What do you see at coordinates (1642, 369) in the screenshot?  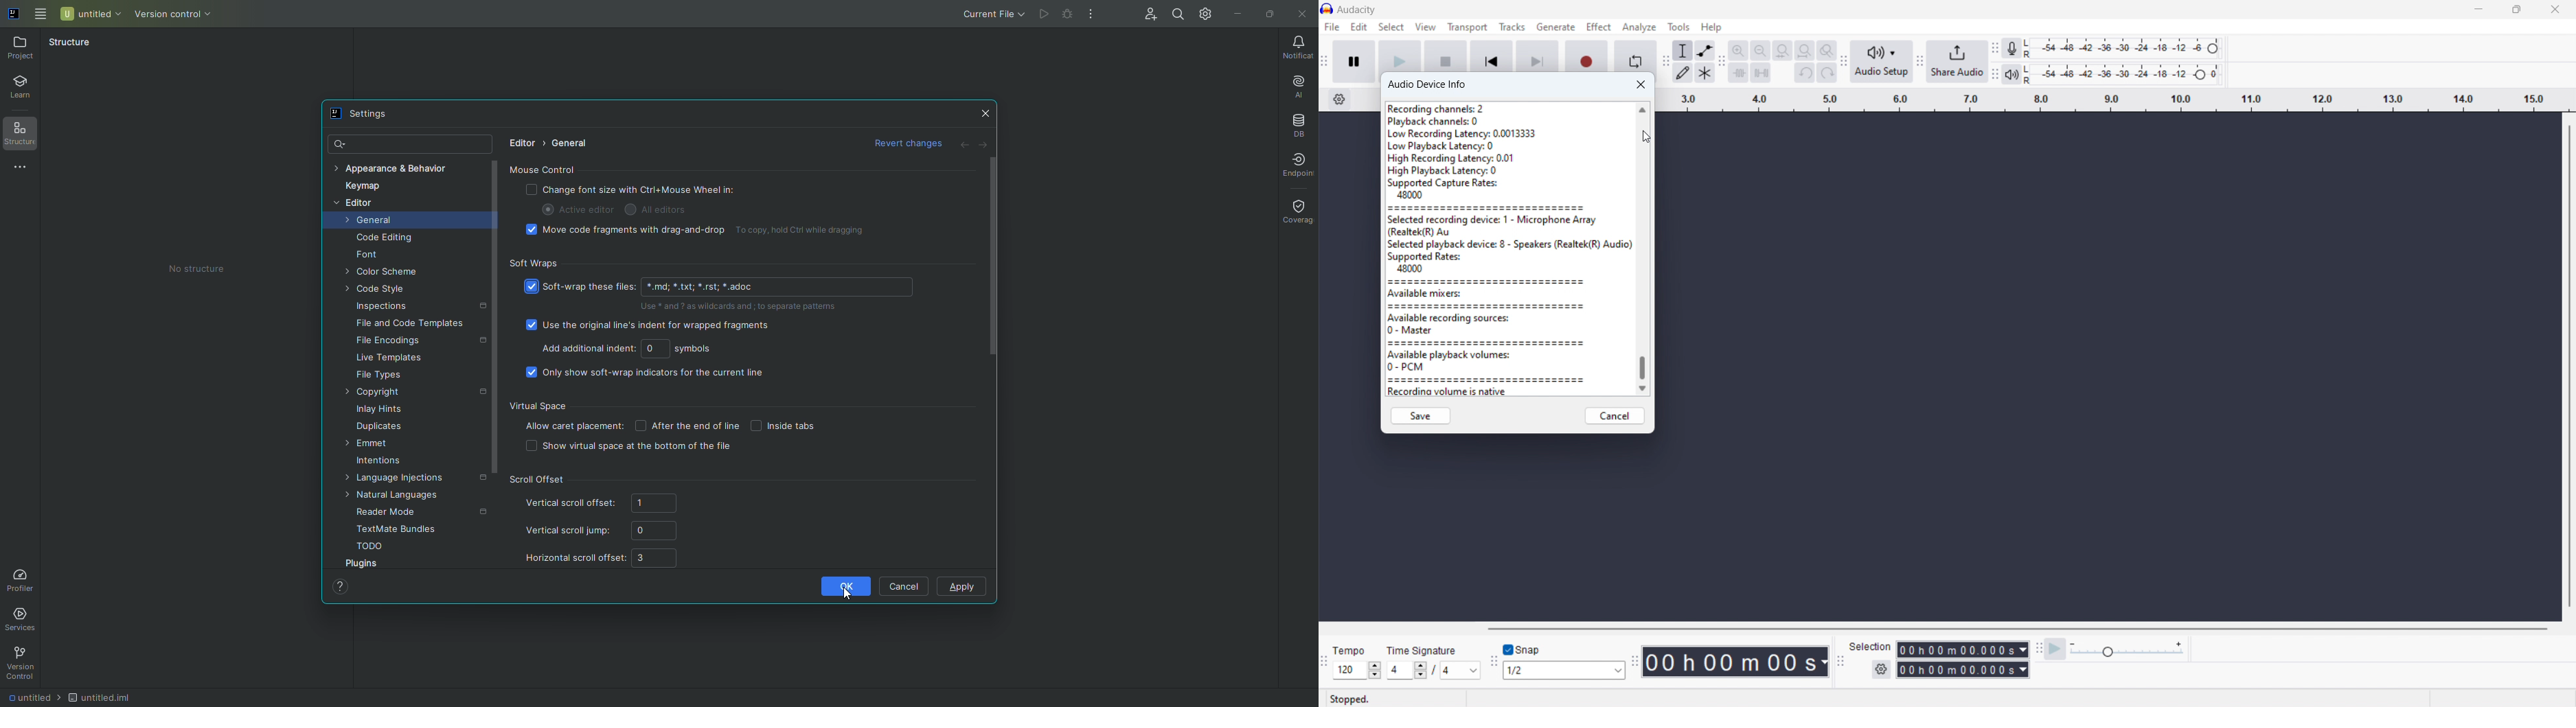 I see `scrollbar` at bounding box center [1642, 369].